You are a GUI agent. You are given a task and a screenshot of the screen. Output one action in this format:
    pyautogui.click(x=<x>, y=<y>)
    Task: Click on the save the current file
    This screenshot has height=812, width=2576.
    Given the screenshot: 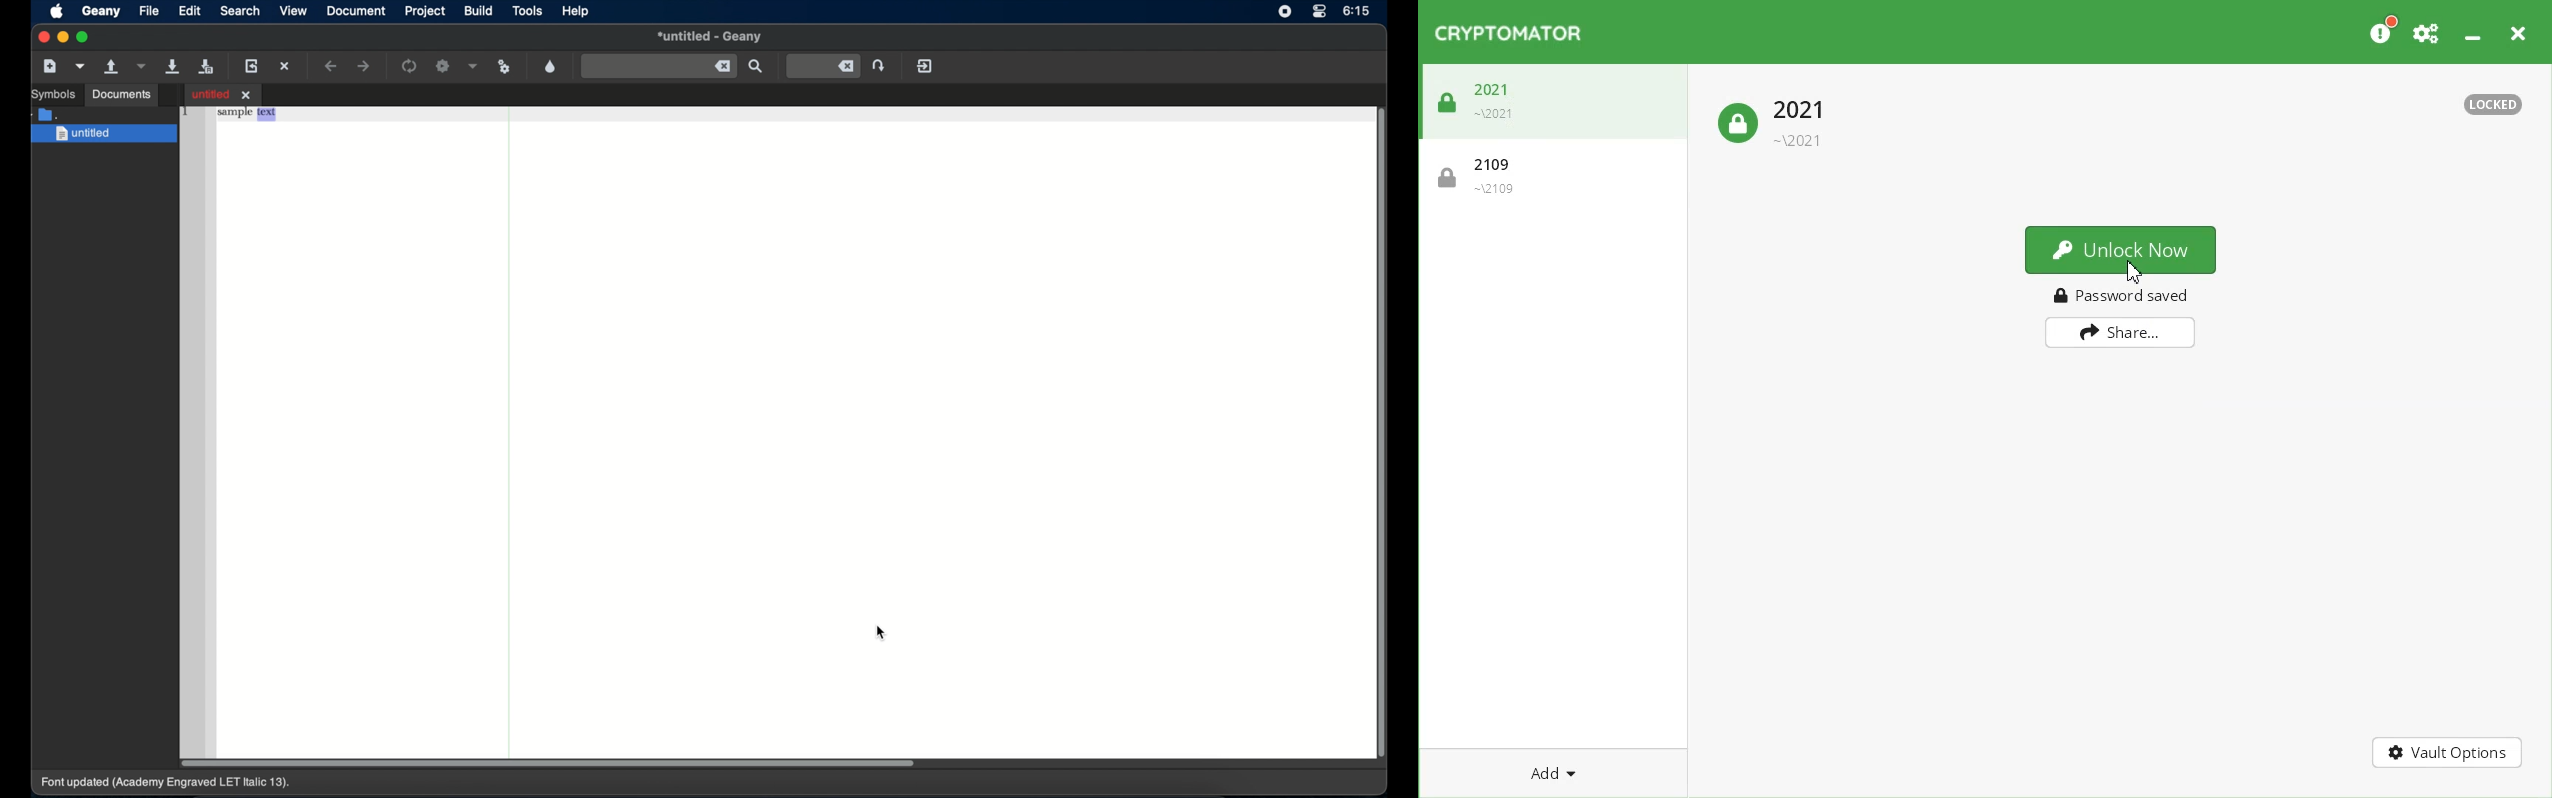 What is the action you would take?
    pyautogui.click(x=172, y=66)
    